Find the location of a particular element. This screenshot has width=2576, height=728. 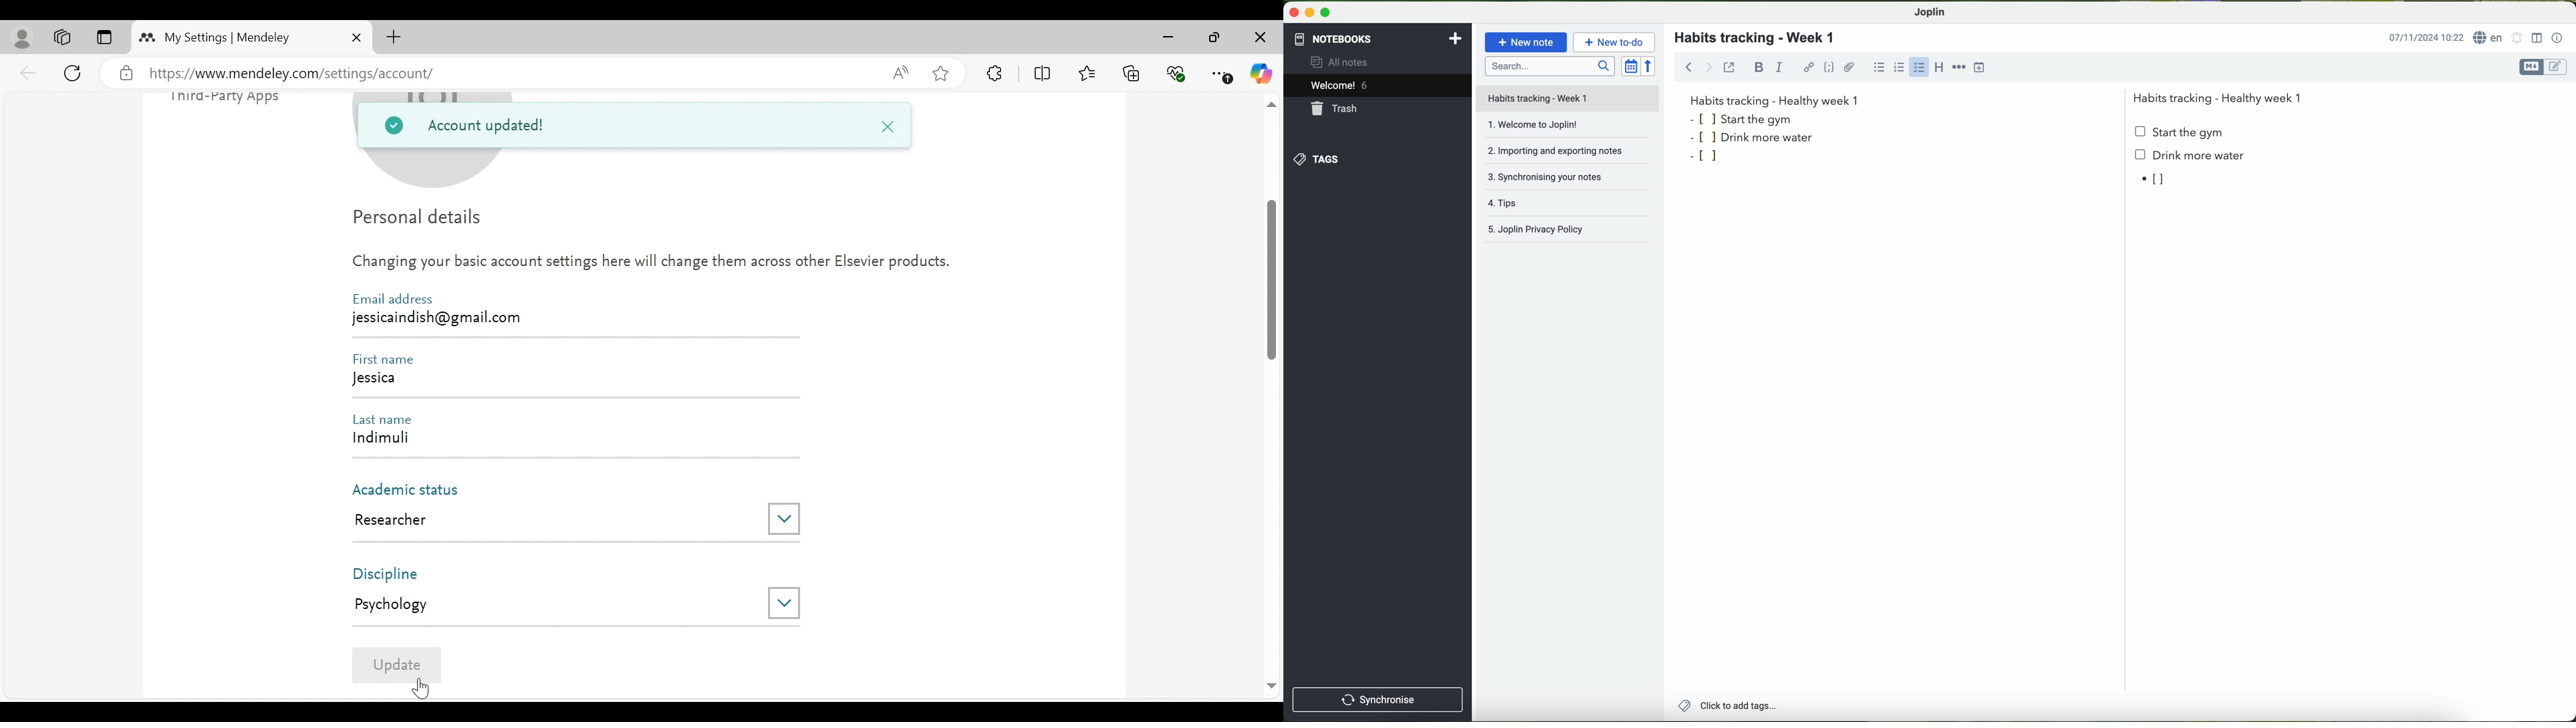

close is located at coordinates (1291, 10).